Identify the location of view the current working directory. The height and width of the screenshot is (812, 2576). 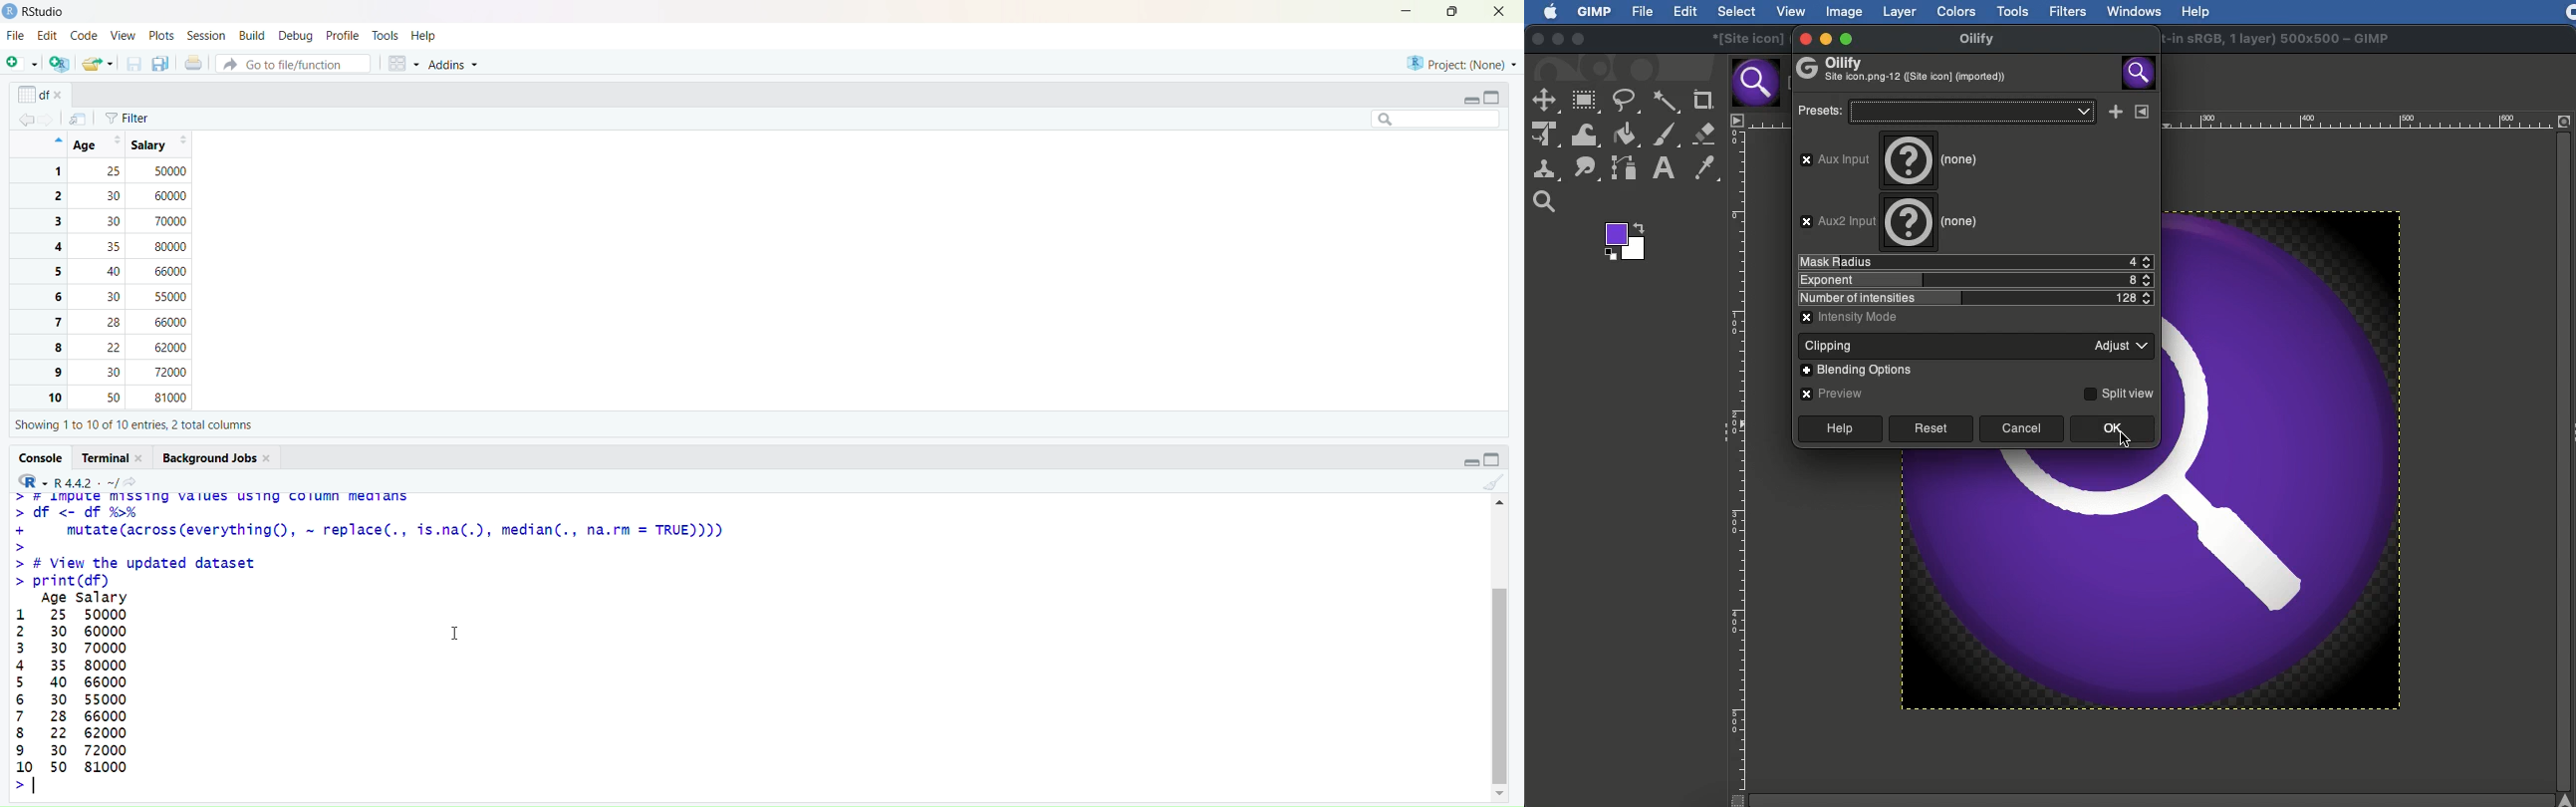
(133, 481).